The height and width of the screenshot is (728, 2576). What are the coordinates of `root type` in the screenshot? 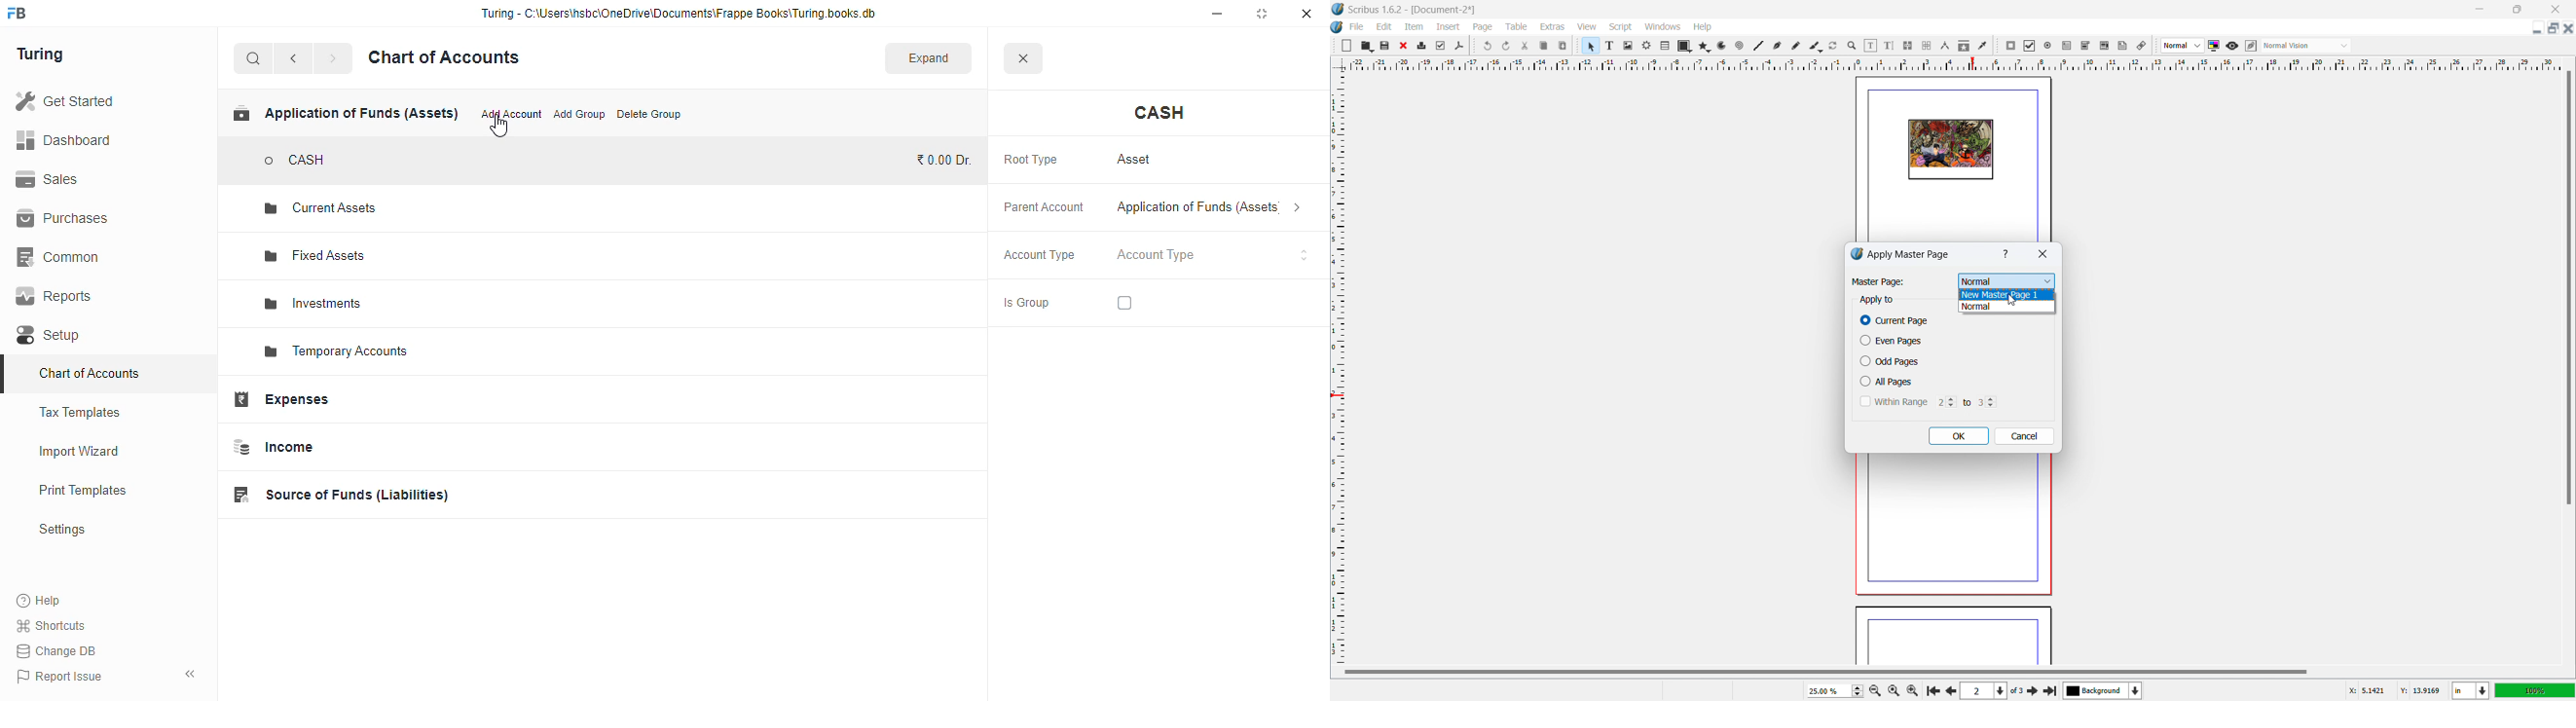 It's located at (1031, 161).